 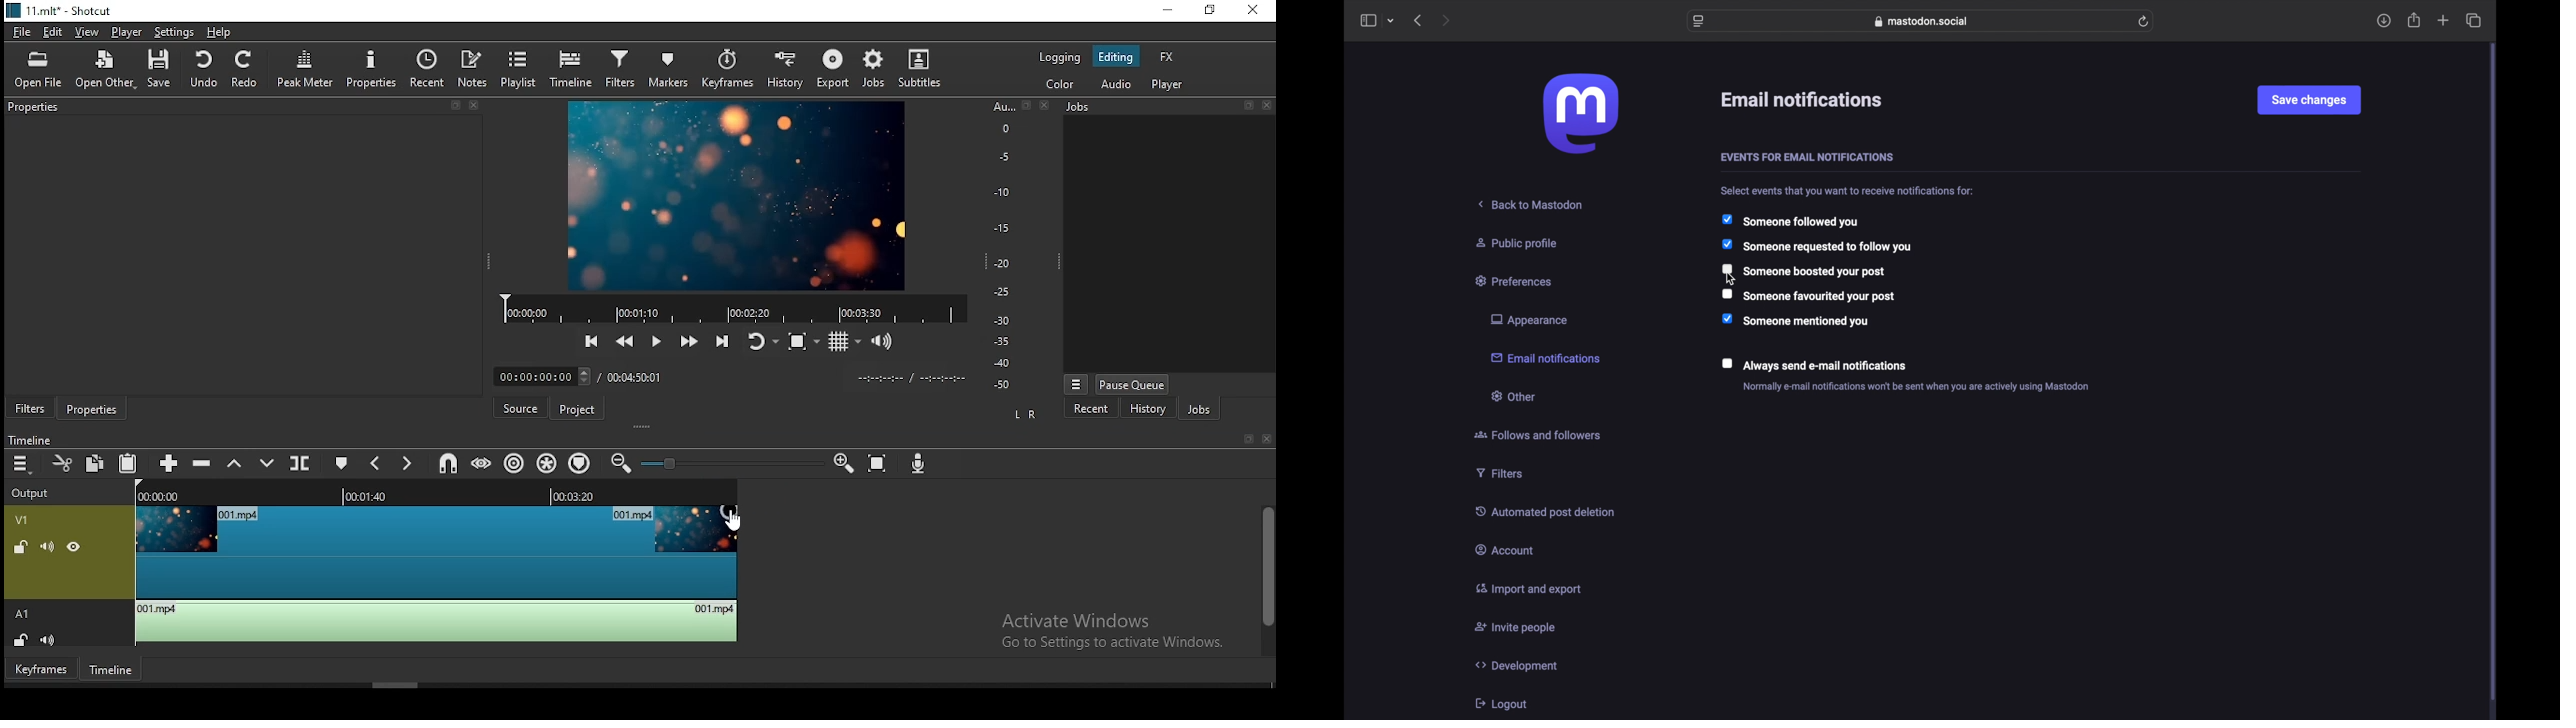 What do you see at coordinates (63, 12) in the screenshot?
I see `11.mlt* -shotcut` at bounding box center [63, 12].